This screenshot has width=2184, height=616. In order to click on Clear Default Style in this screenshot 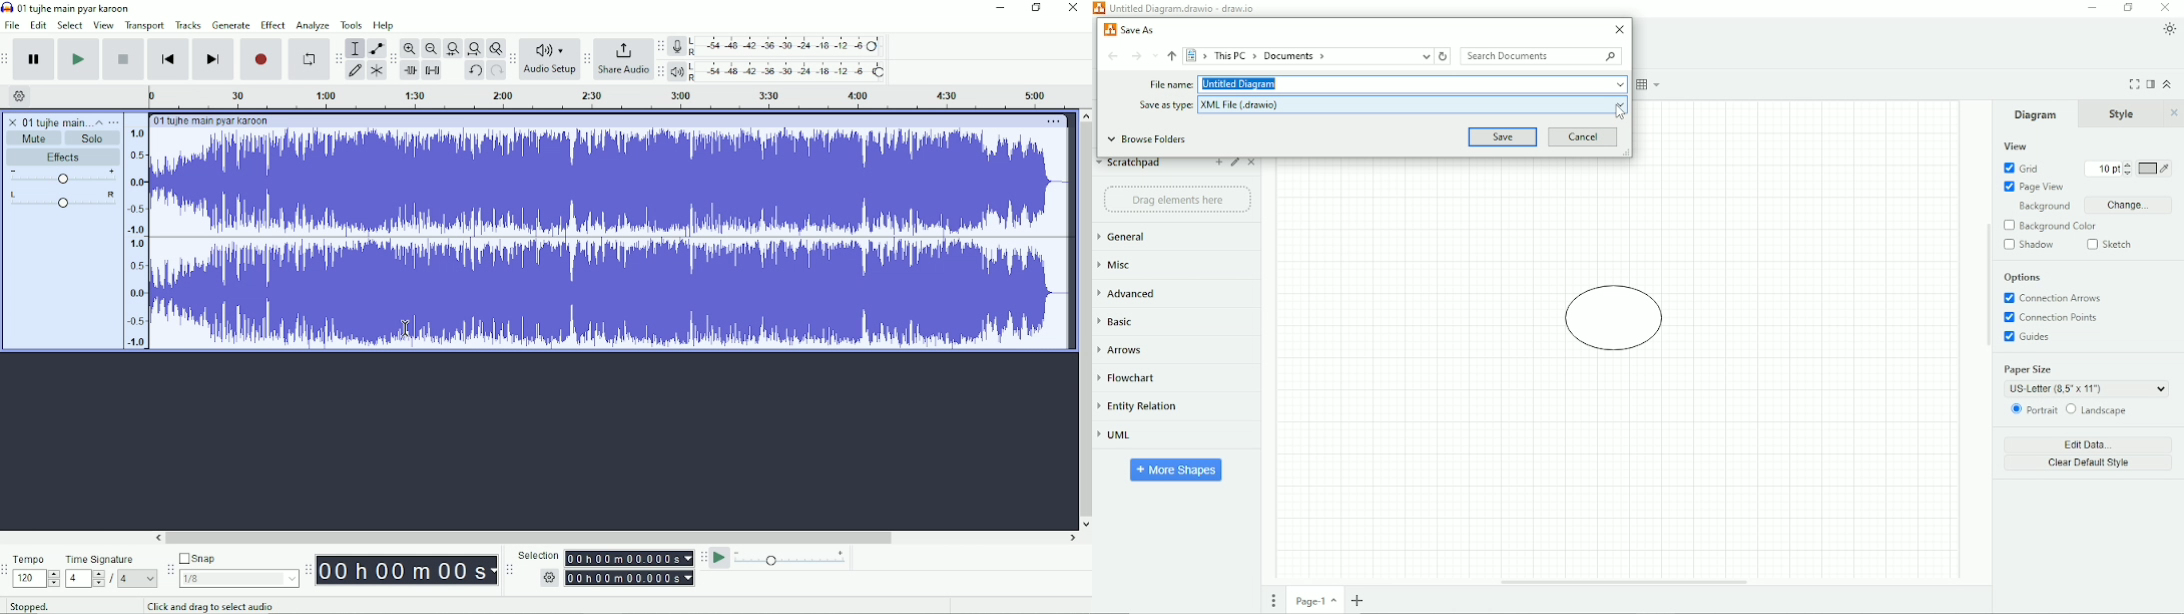, I will do `click(2088, 463)`.